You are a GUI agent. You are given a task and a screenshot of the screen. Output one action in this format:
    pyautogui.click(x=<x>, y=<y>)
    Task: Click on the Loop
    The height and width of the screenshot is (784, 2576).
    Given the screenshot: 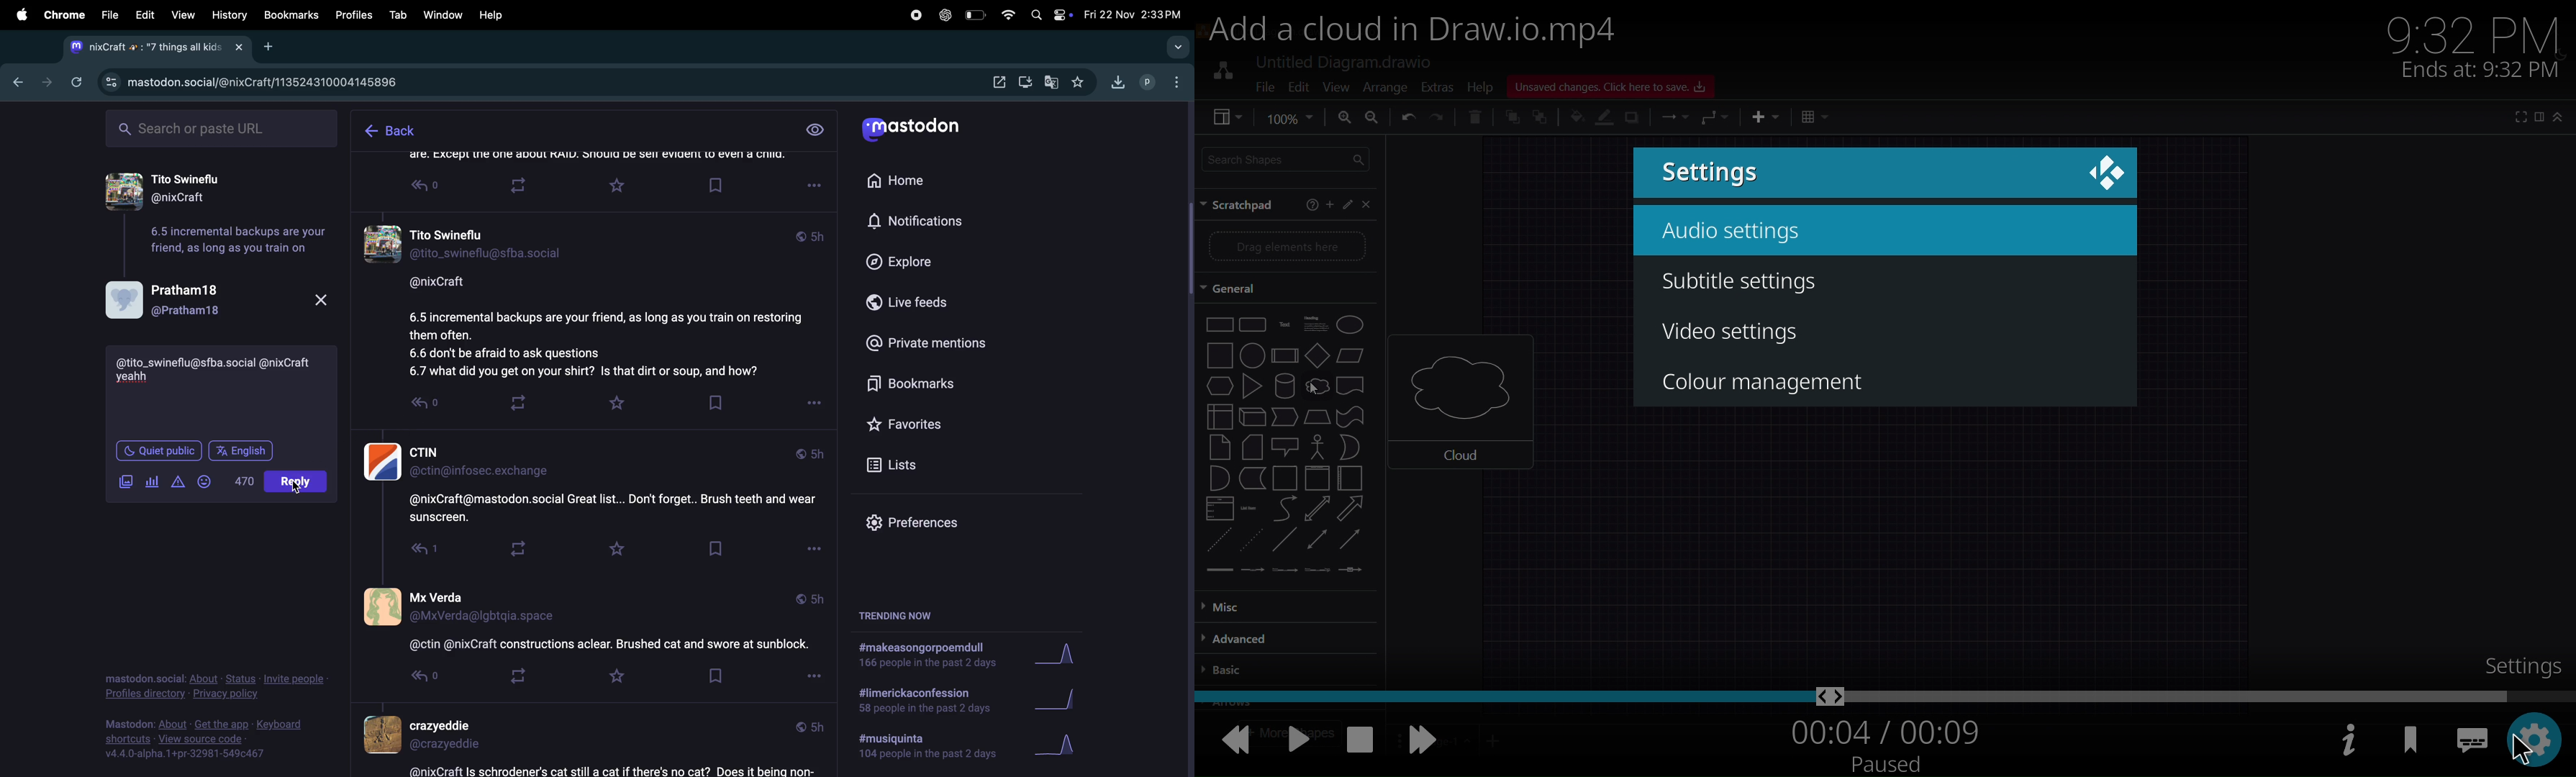 What is the action you would take?
    pyautogui.click(x=529, y=187)
    